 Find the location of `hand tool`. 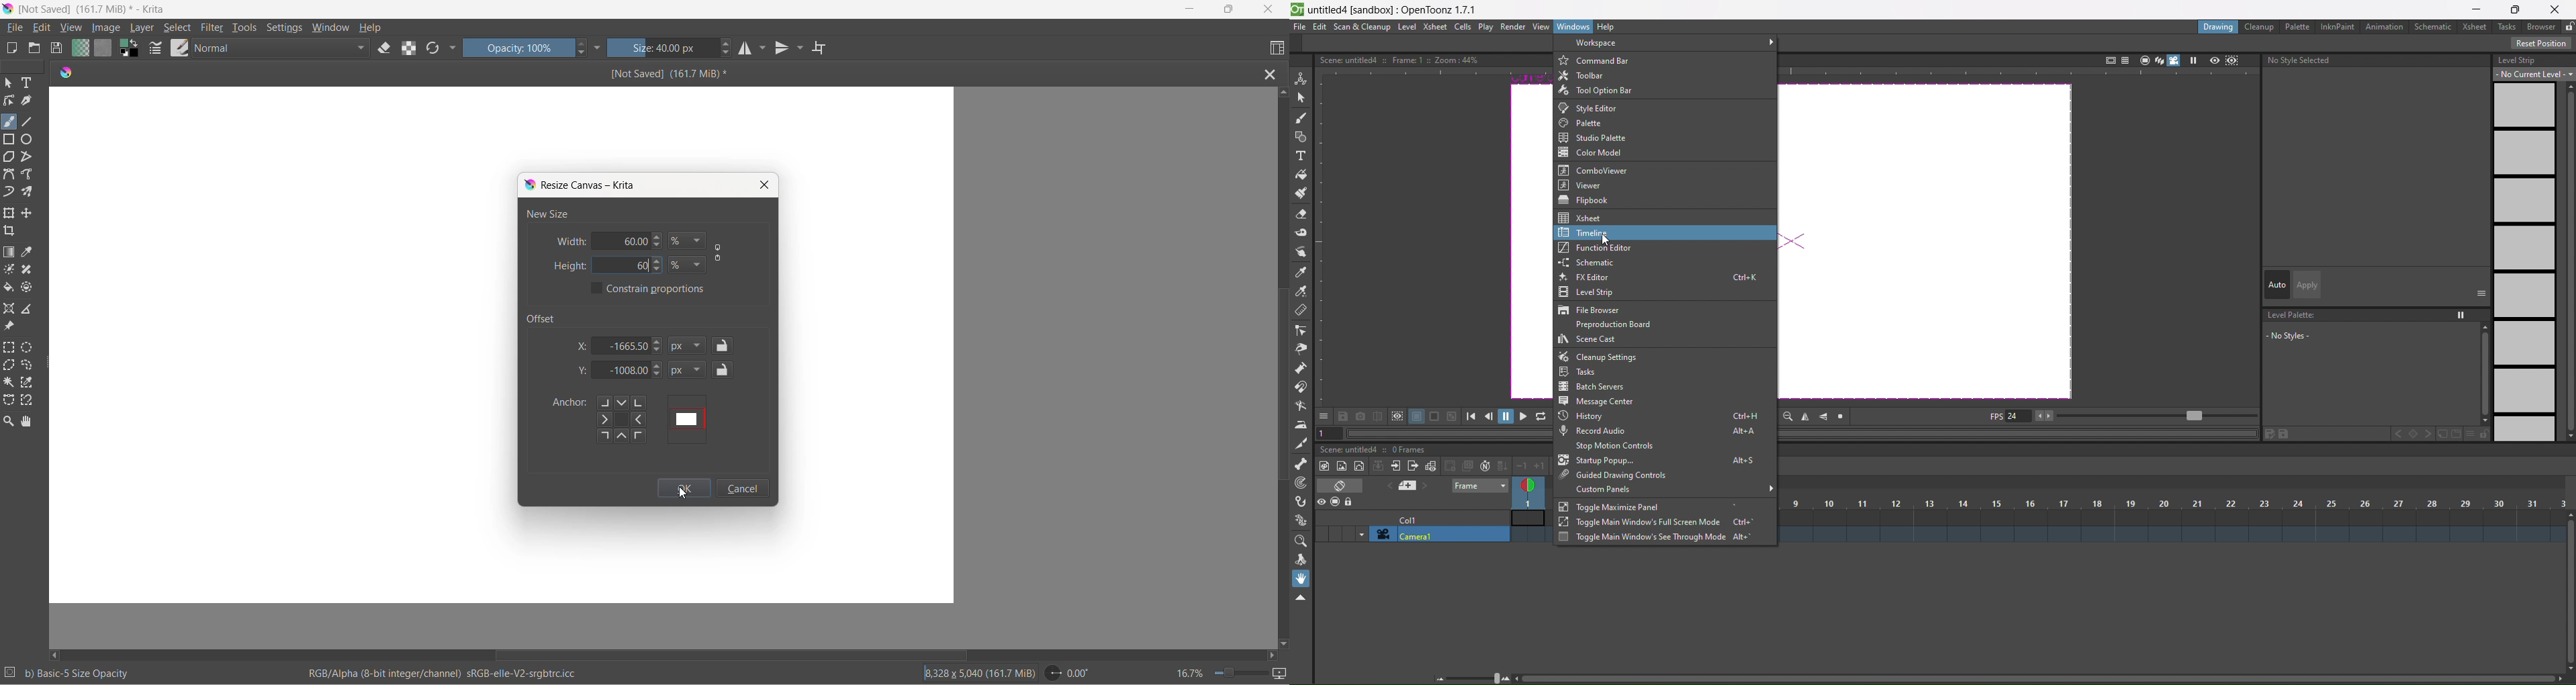

hand tool is located at coordinates (1303, 578).